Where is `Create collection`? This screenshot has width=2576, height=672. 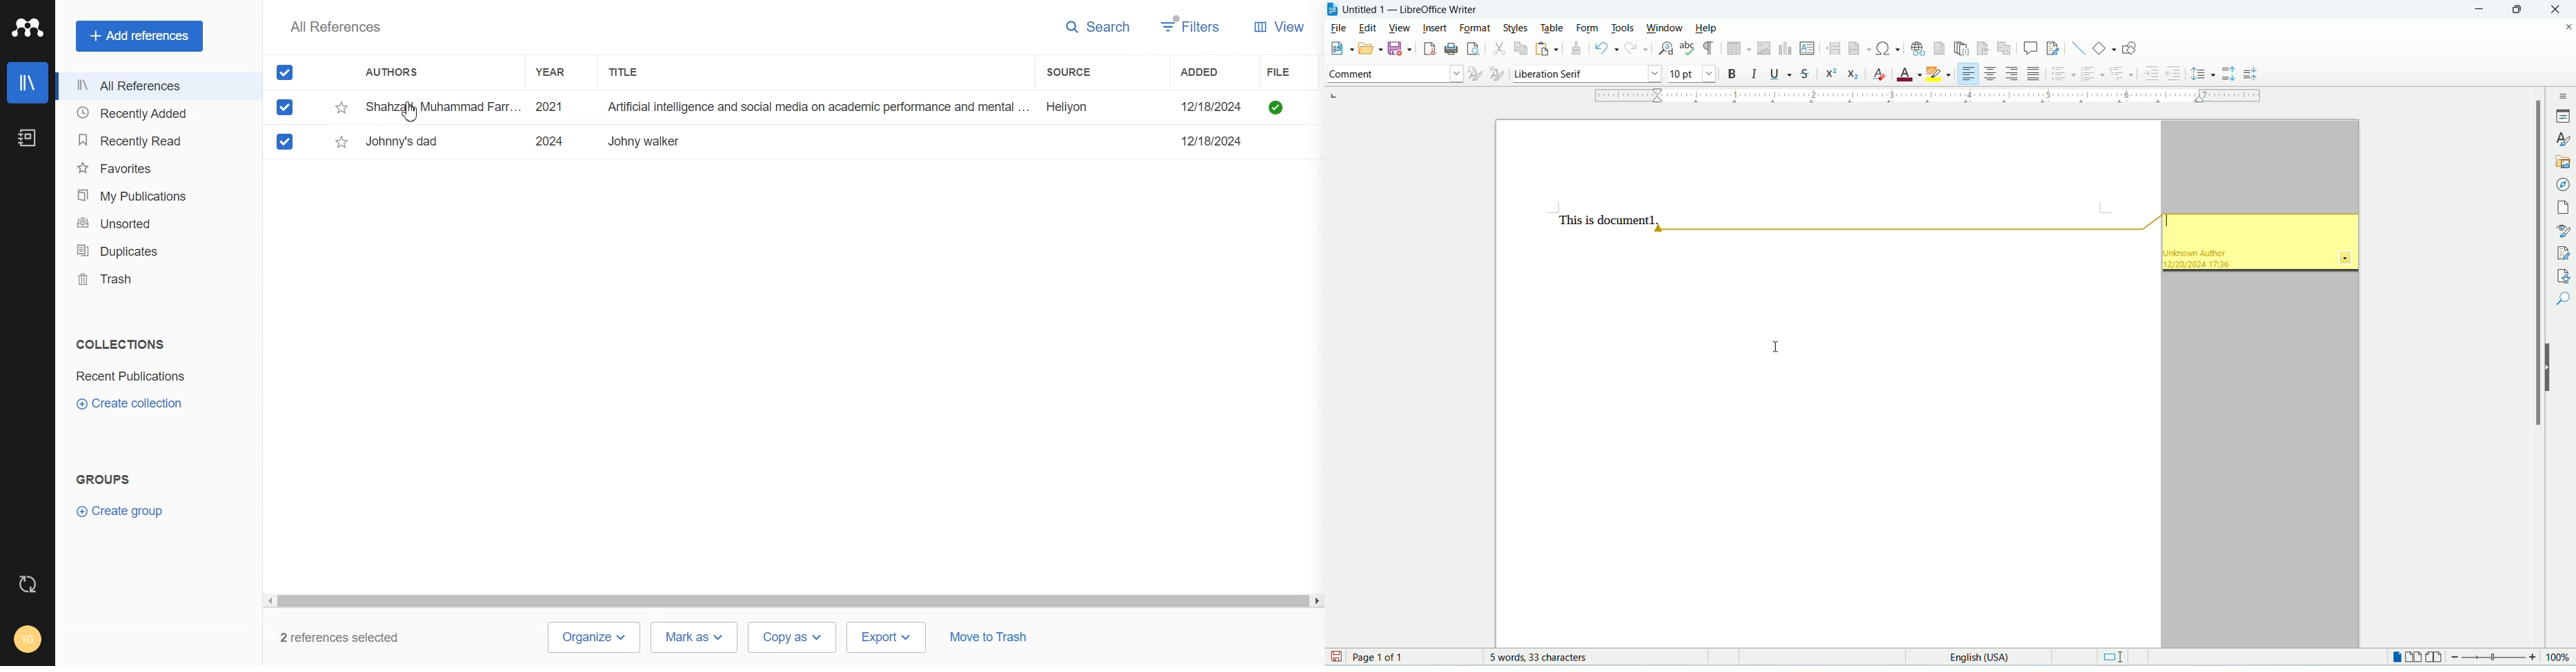 Create collection is located at coordinates (130, 403).